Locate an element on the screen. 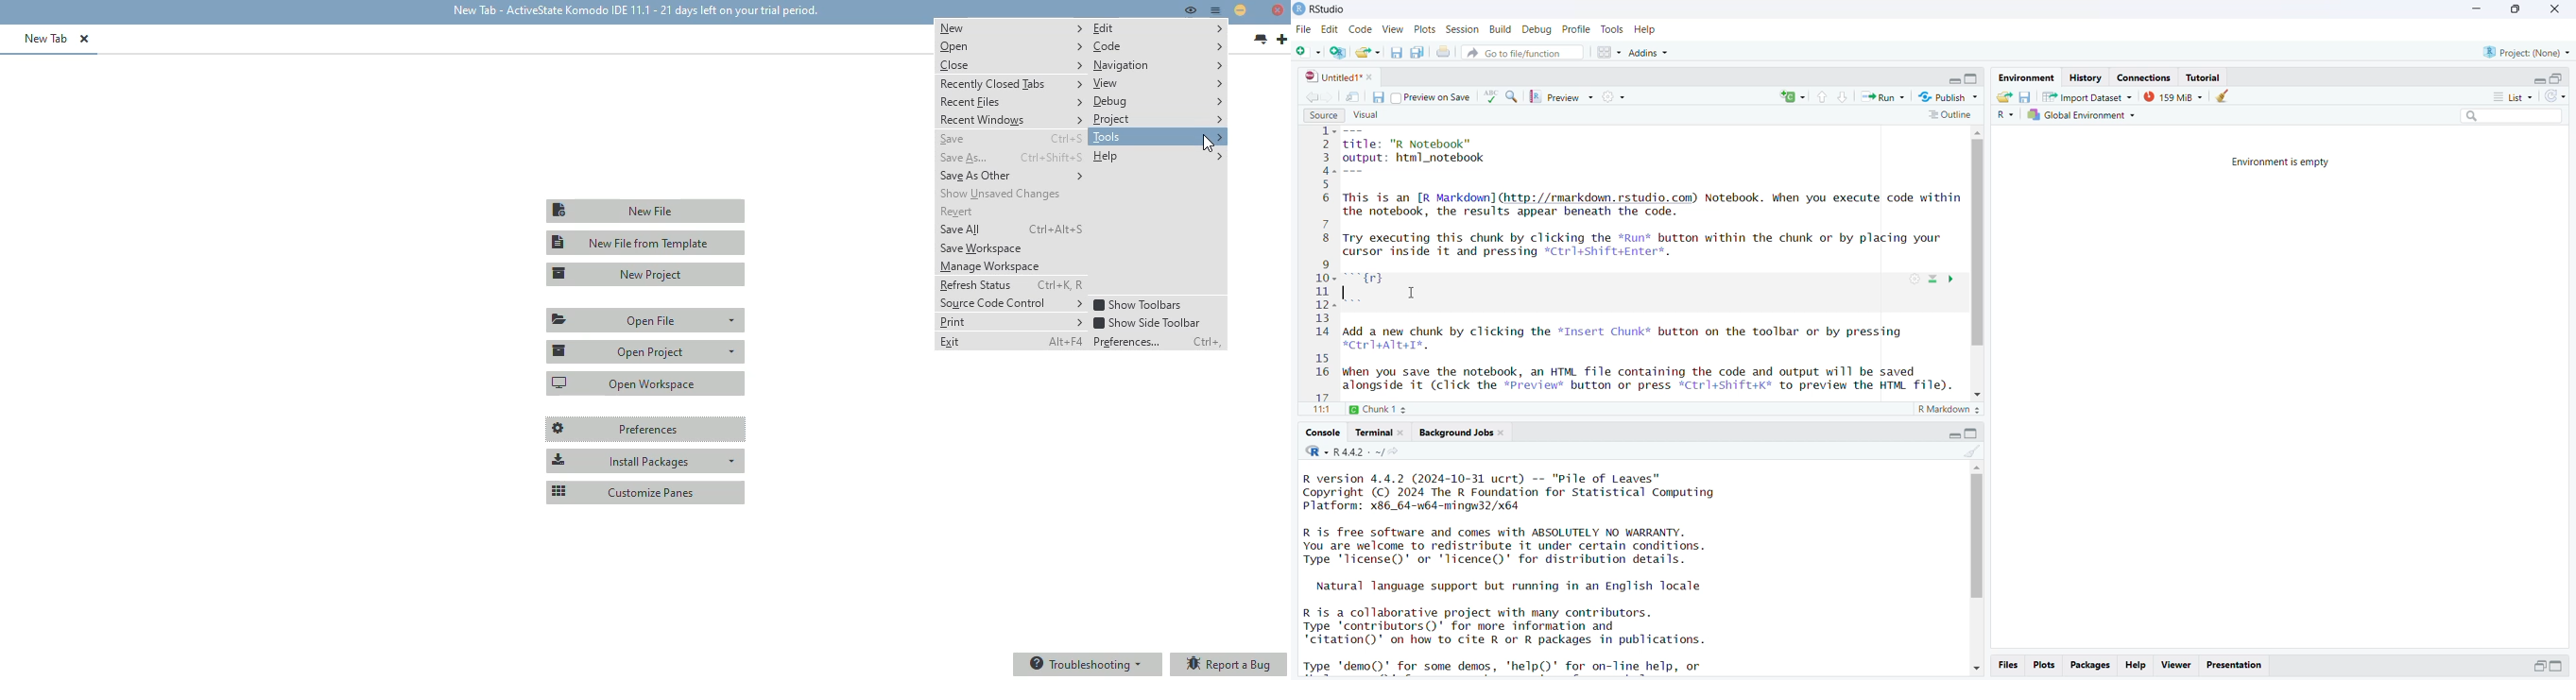 This screenshot has width=2576, height=700. print current file is located at coordinates (1444, 54).